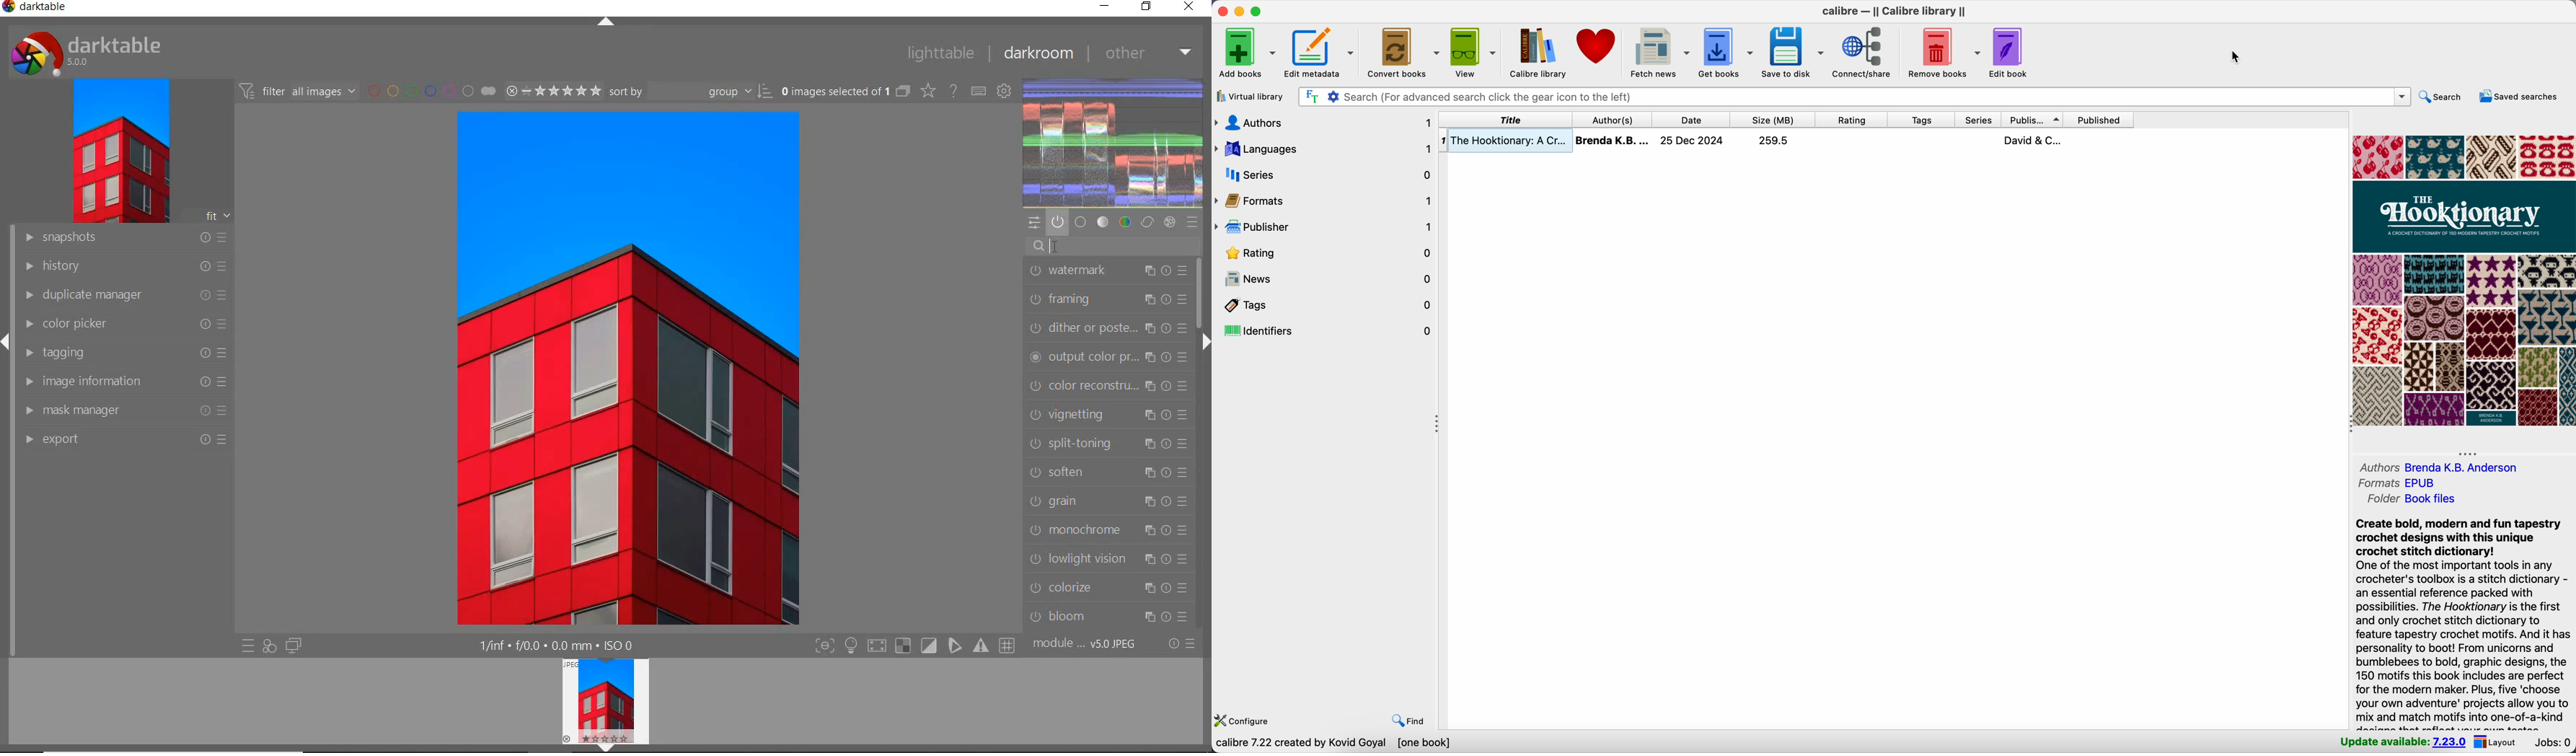  Describe the element at coordinates (1198, 291) in the screenshot. I see `scrollbar` at that location.